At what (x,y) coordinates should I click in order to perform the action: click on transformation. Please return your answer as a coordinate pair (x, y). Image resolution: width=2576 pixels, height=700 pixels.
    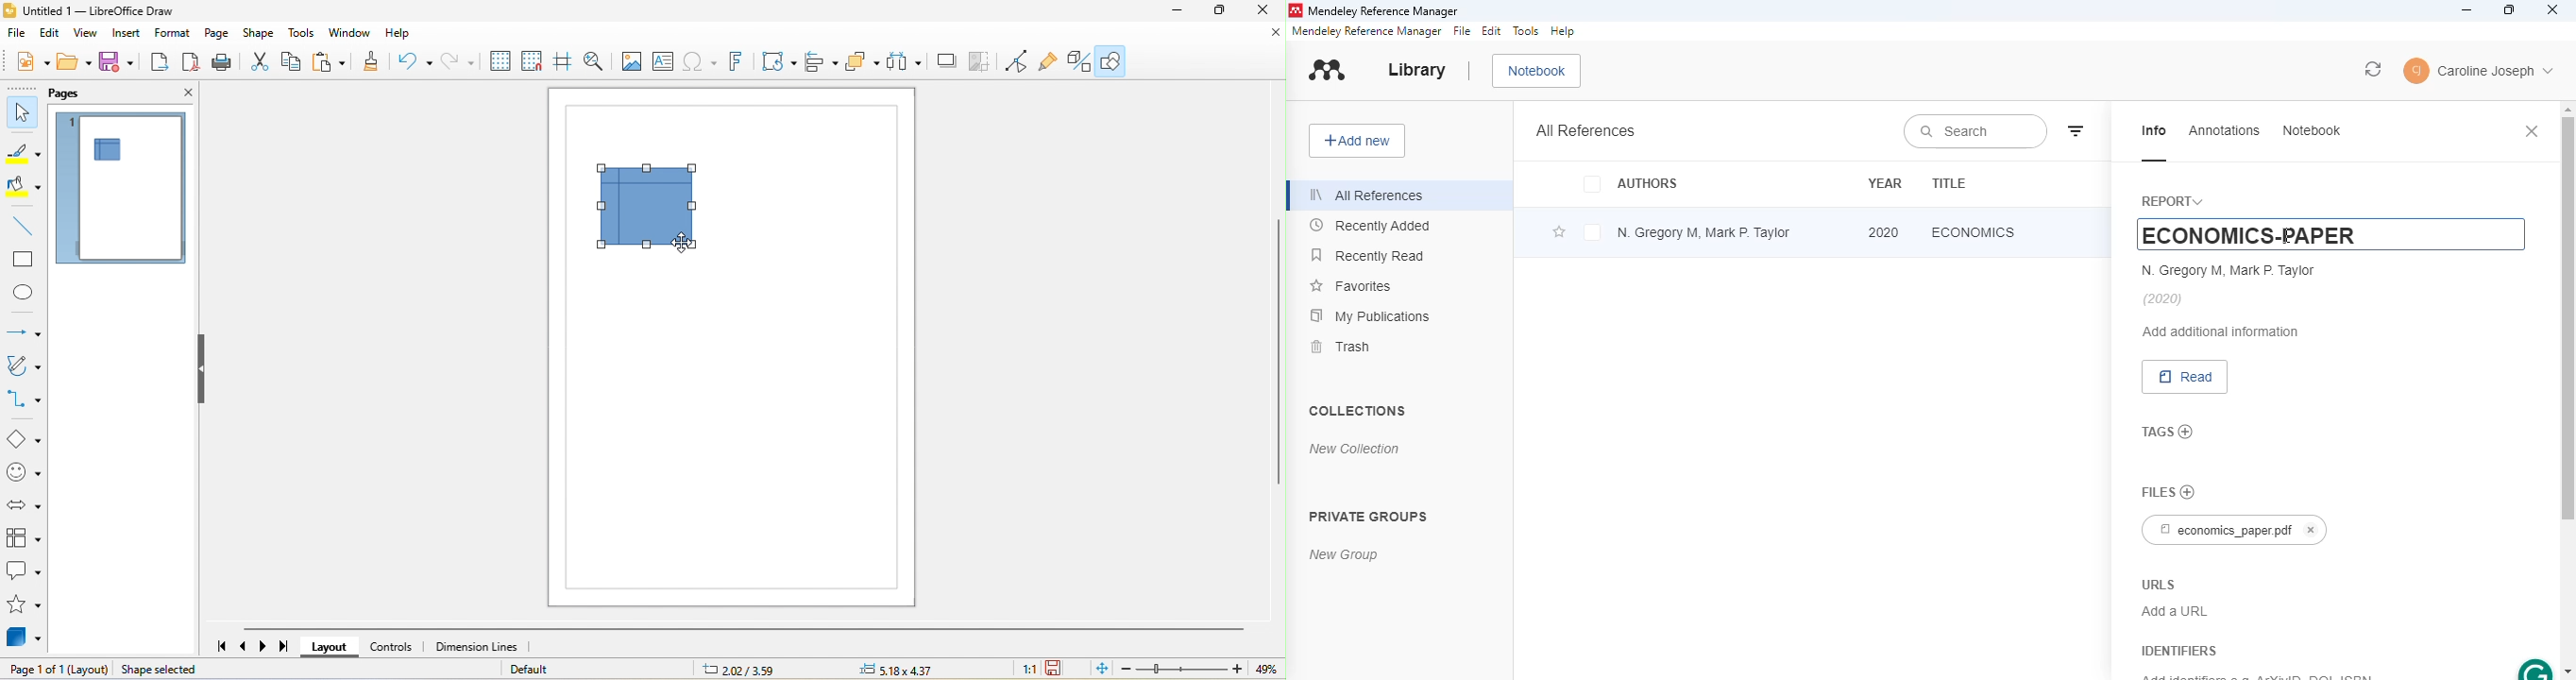
    Looking at the image, I should click on (780, 63).